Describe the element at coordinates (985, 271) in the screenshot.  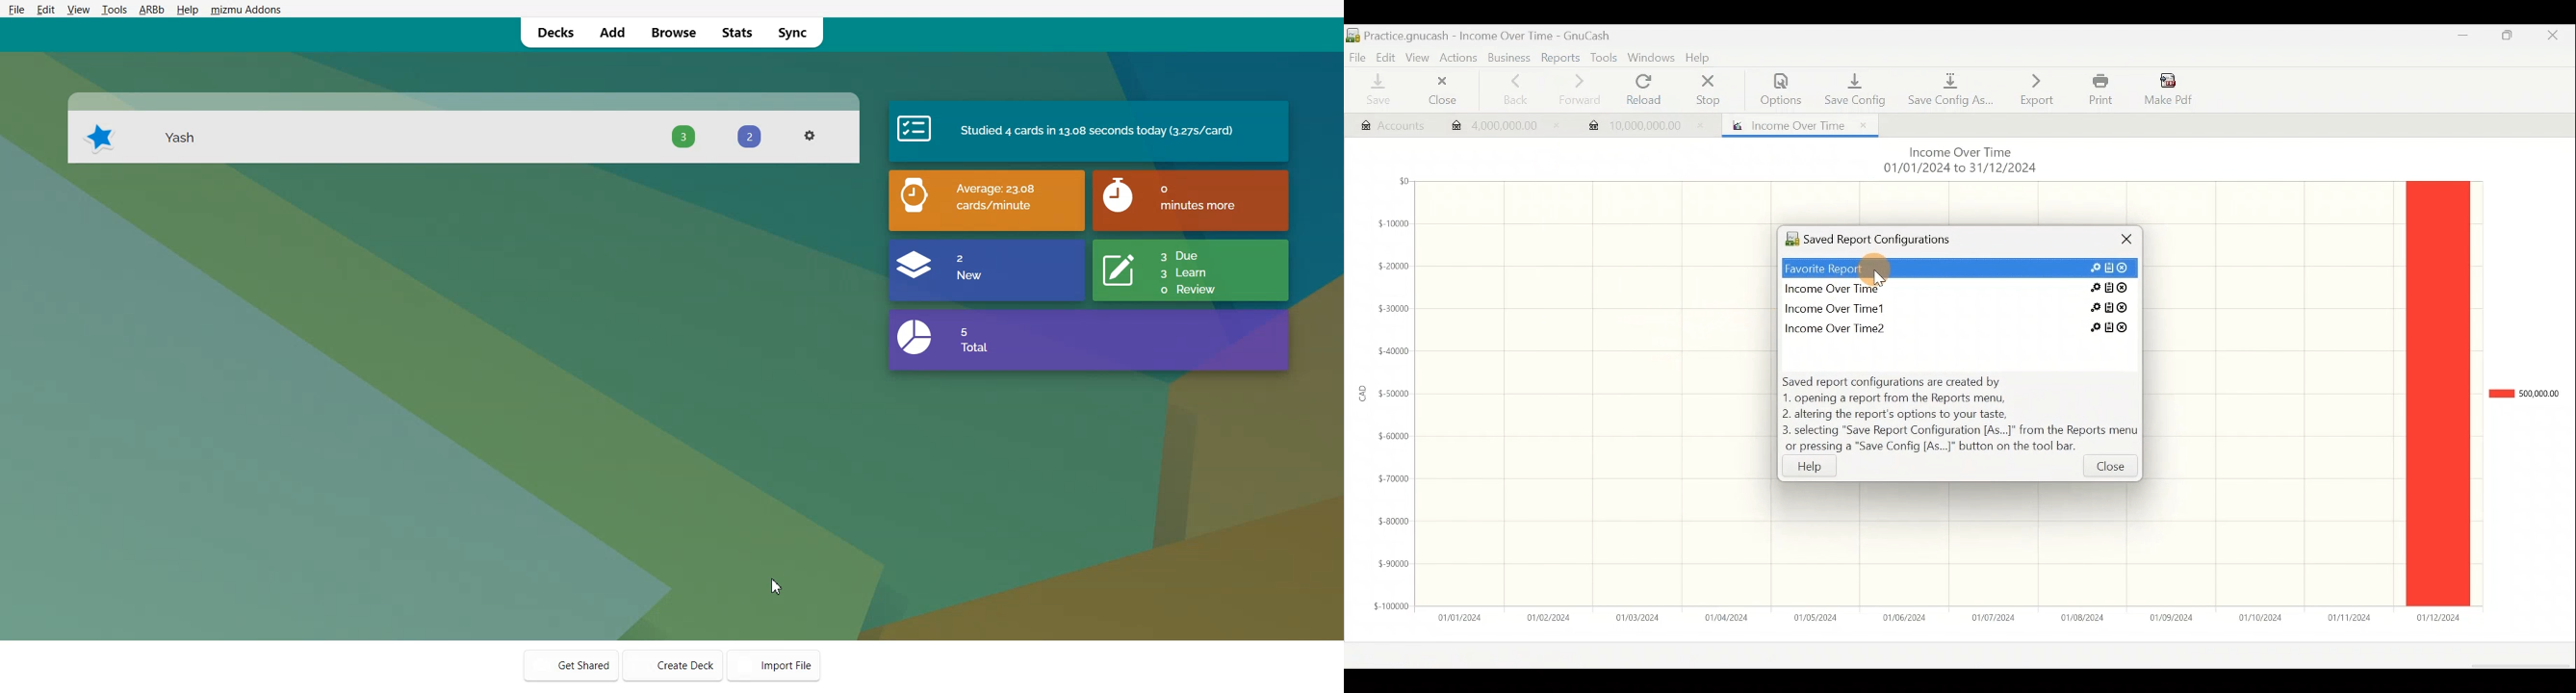
I see `2 New file` at that location.